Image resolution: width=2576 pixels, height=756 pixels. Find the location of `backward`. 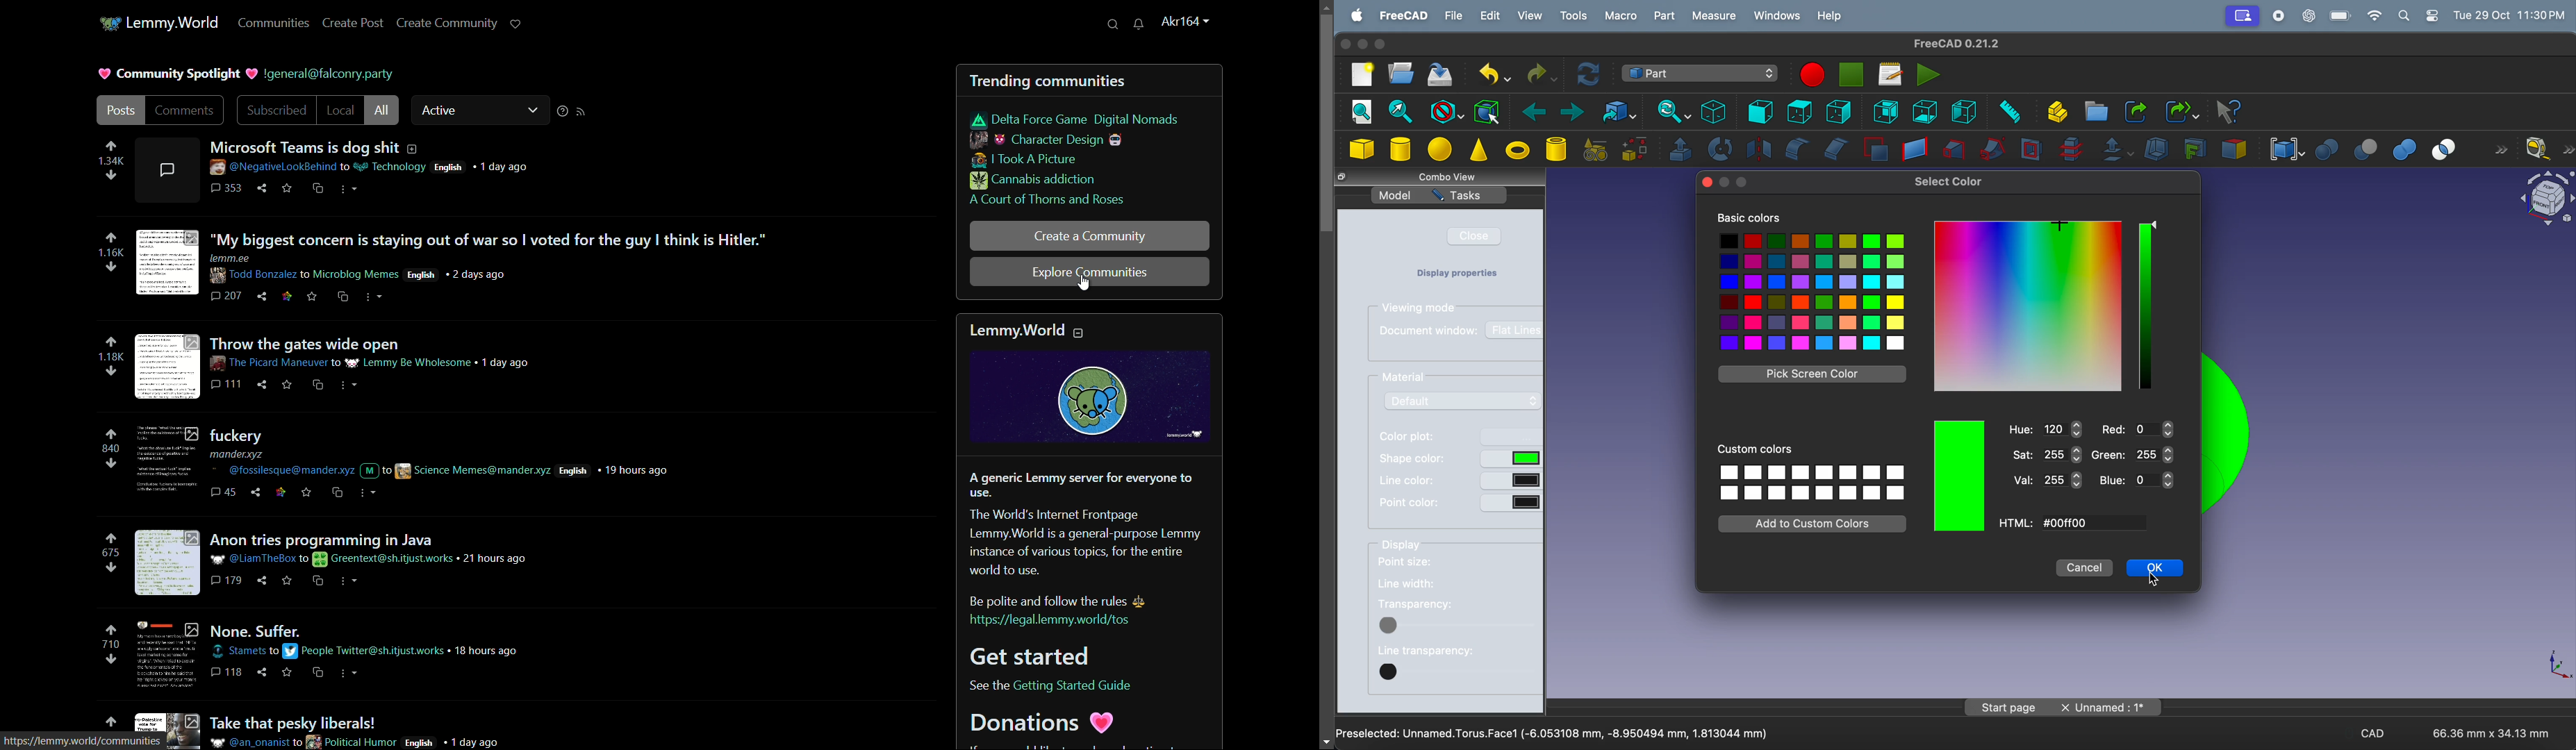

backward is located at coordinates (1528, 110).